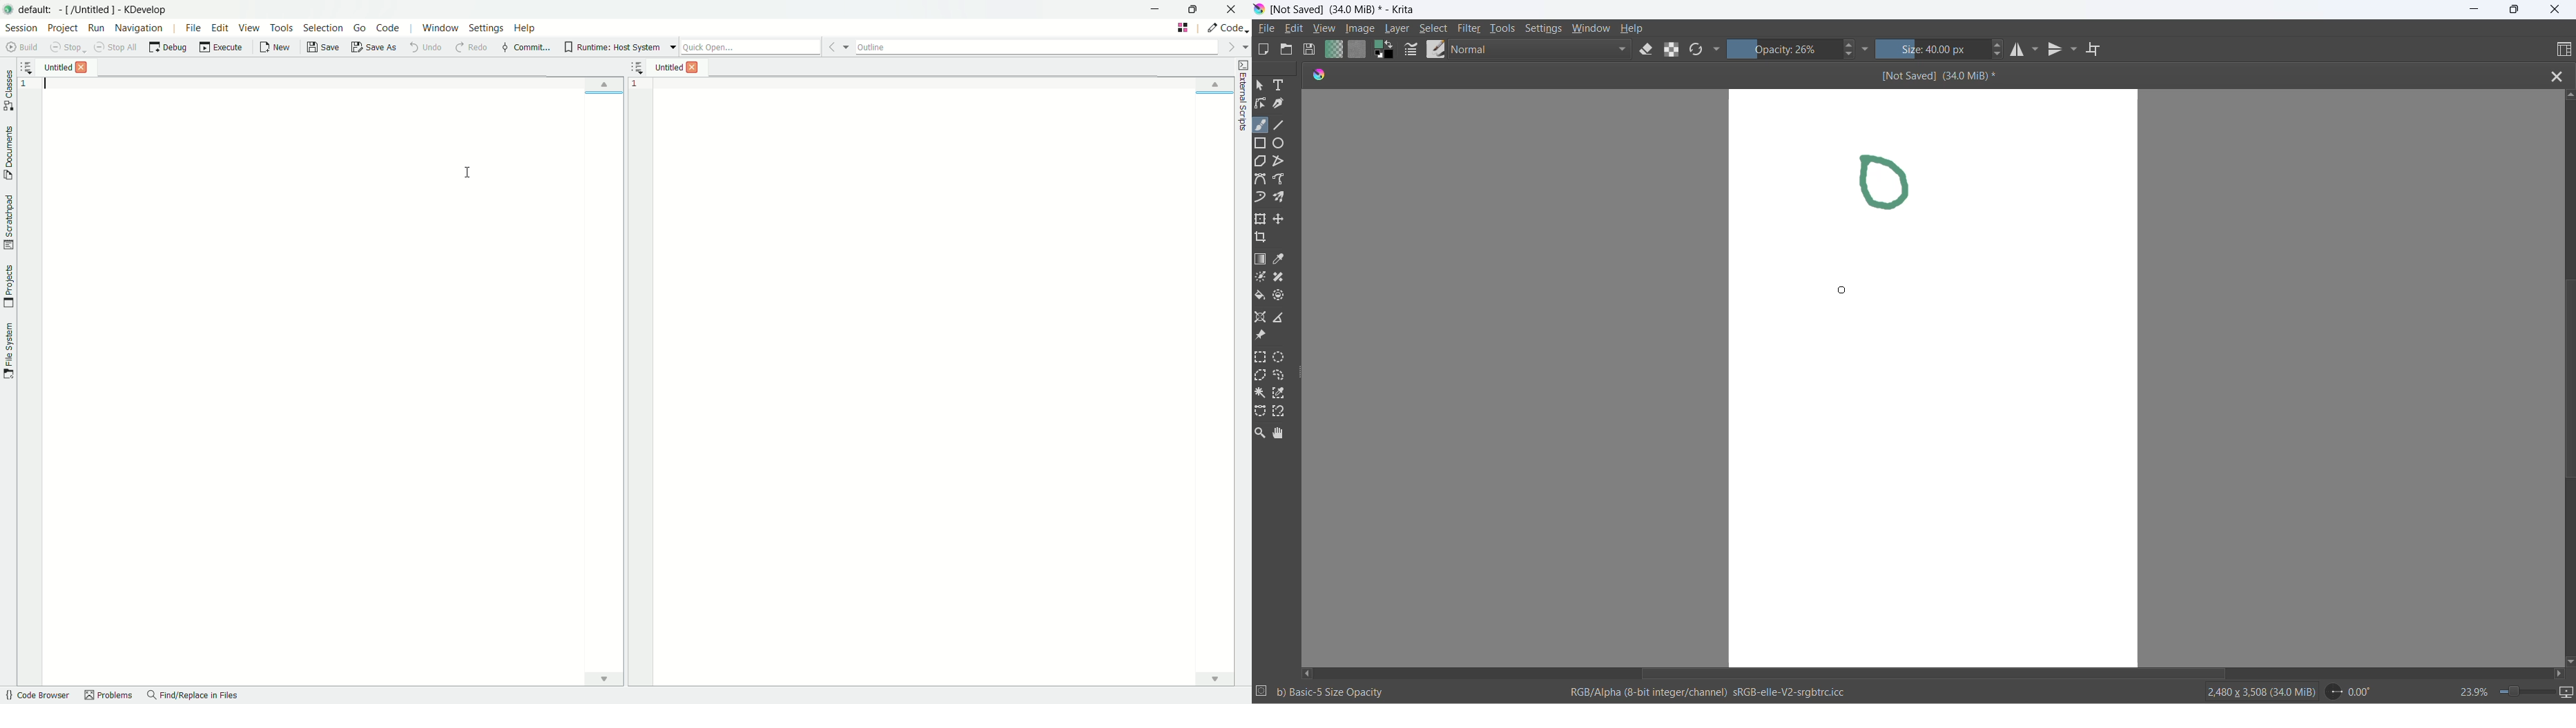 This screenshot has height=728, width=2576. Describe the element at coordinates (2555, 11) in the screenshot. I see `close` at that location.